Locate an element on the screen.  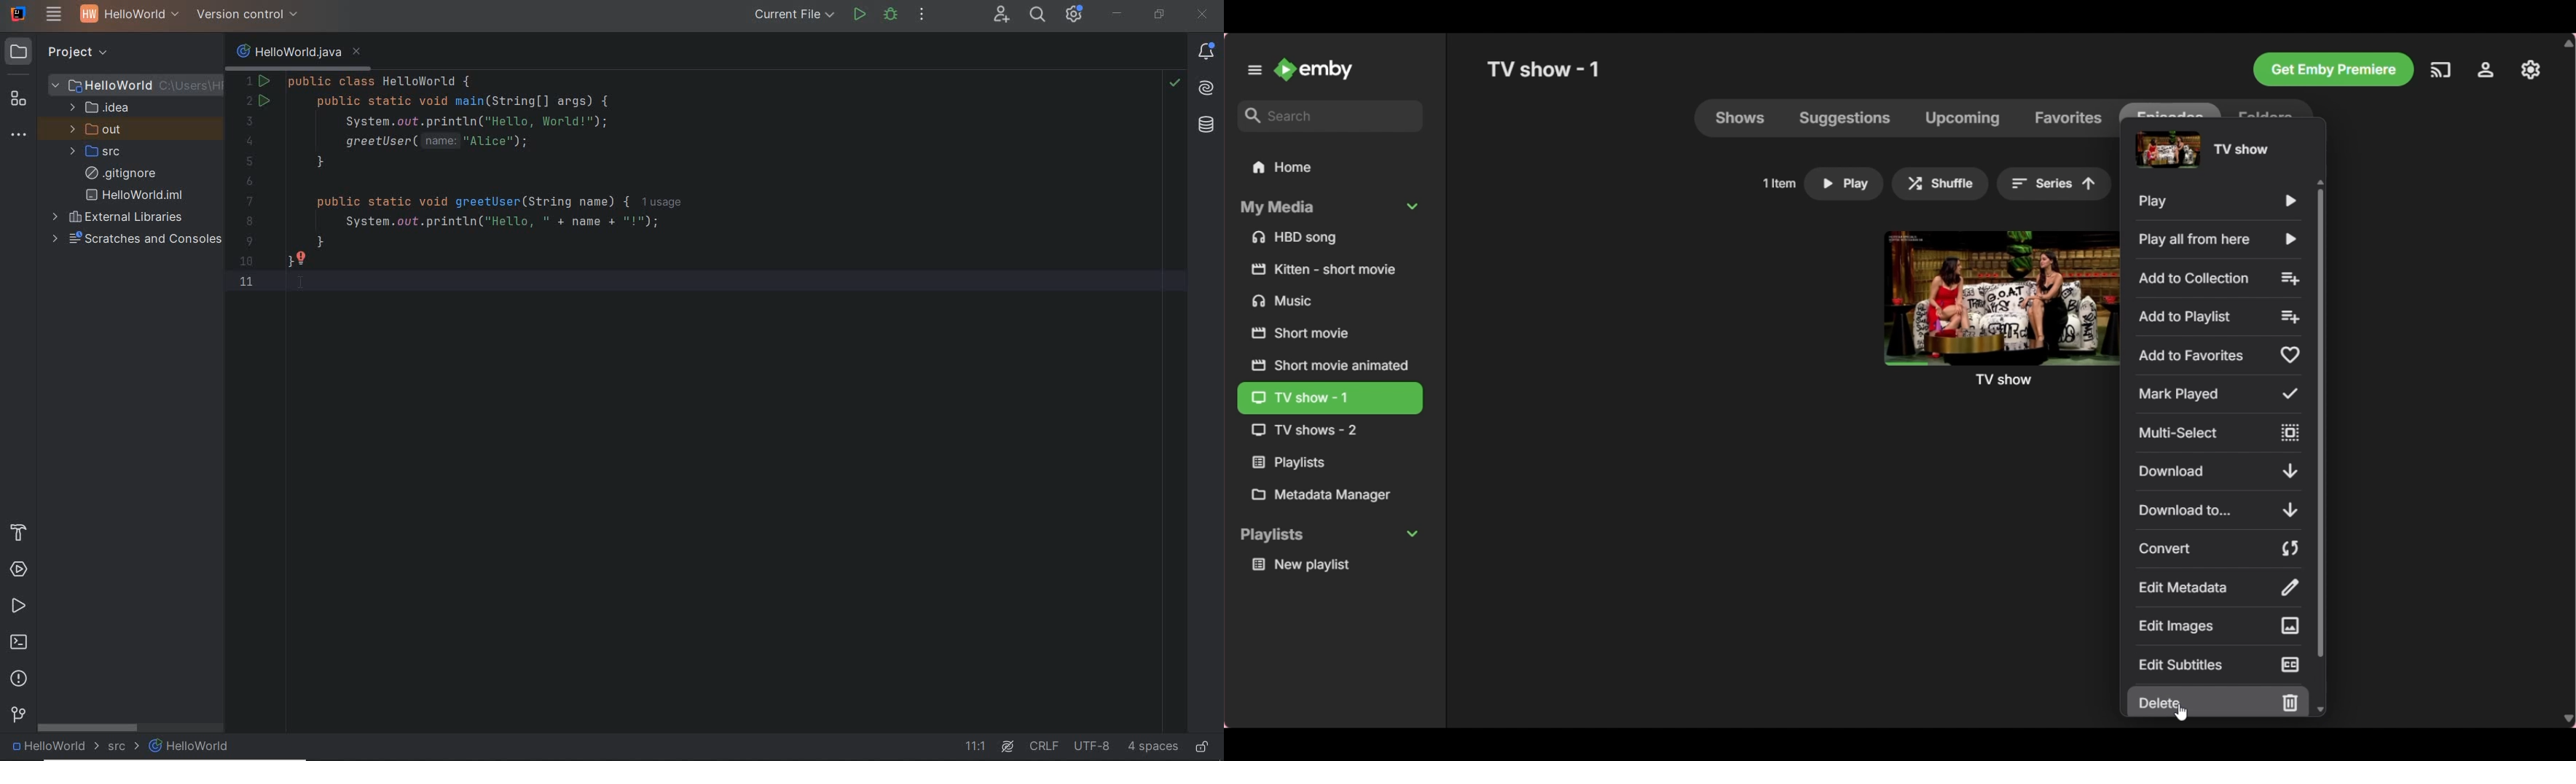
Title of current page is located at coordinates (1543, 69).